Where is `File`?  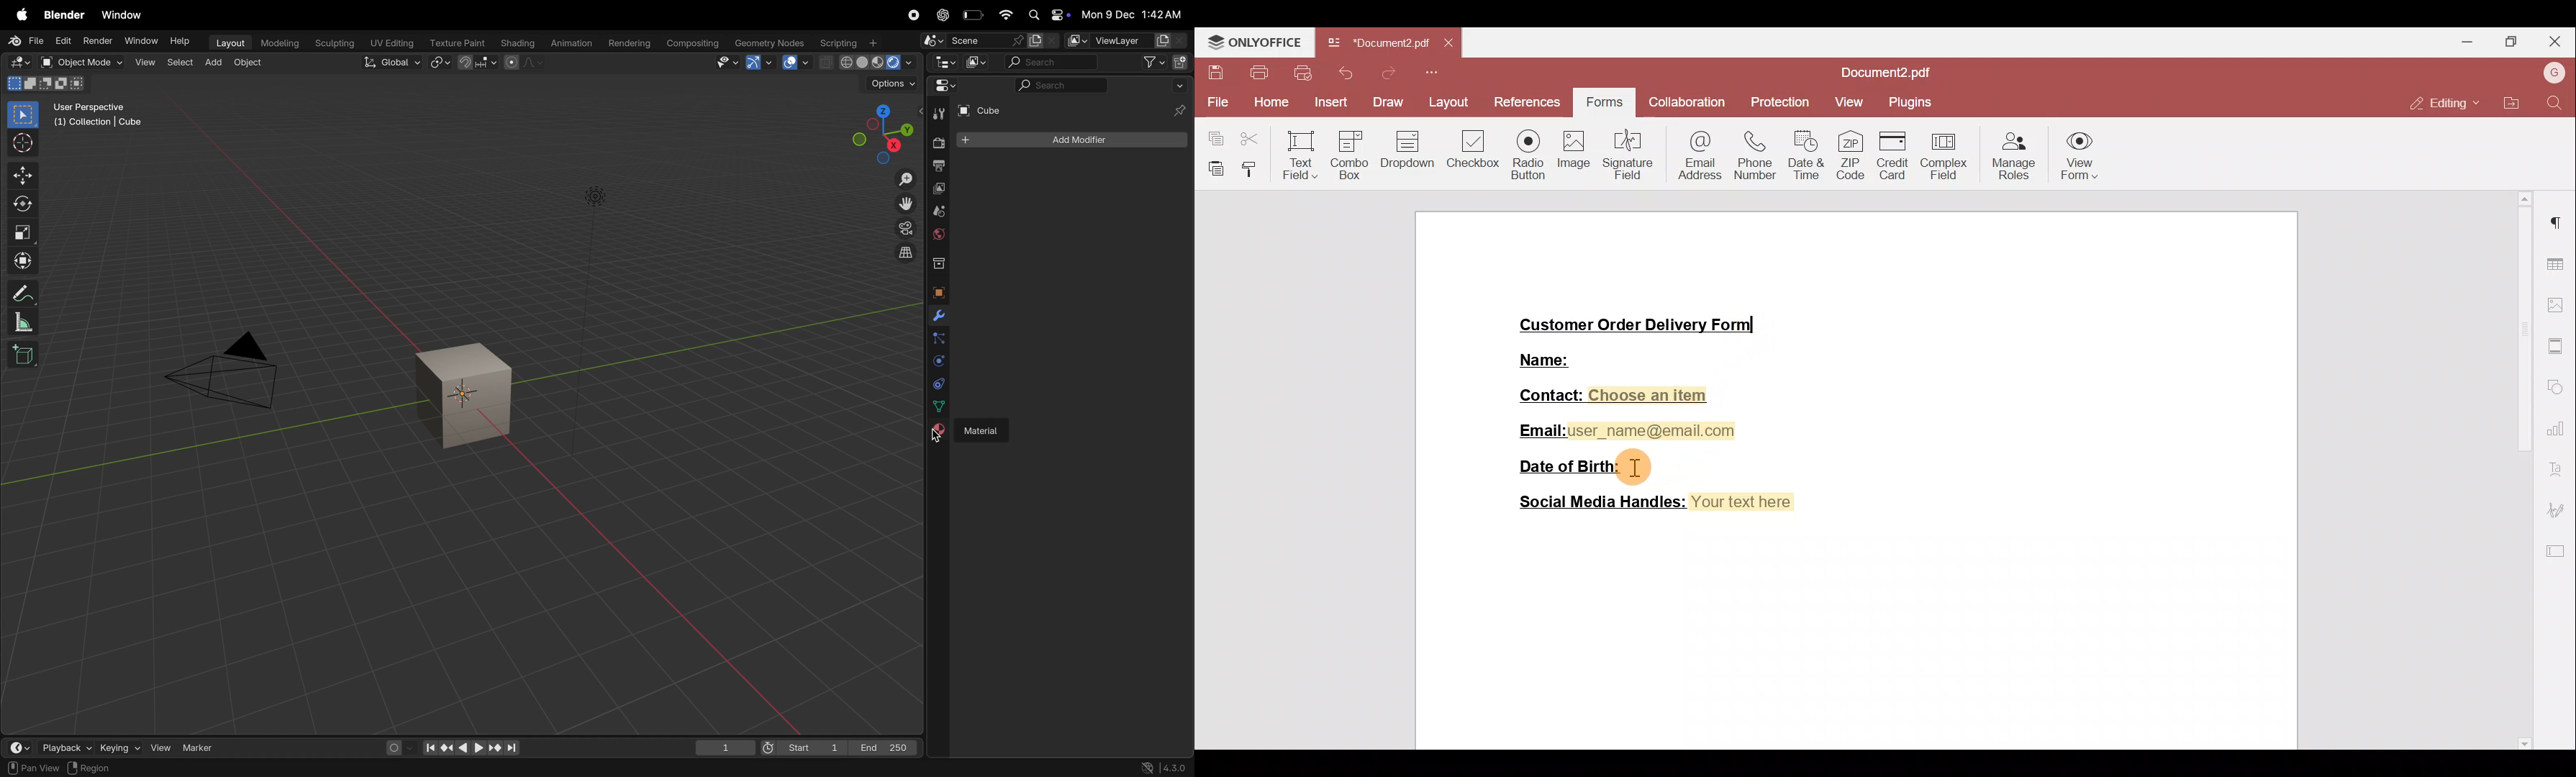
File is located at coordinates (1215, 101).